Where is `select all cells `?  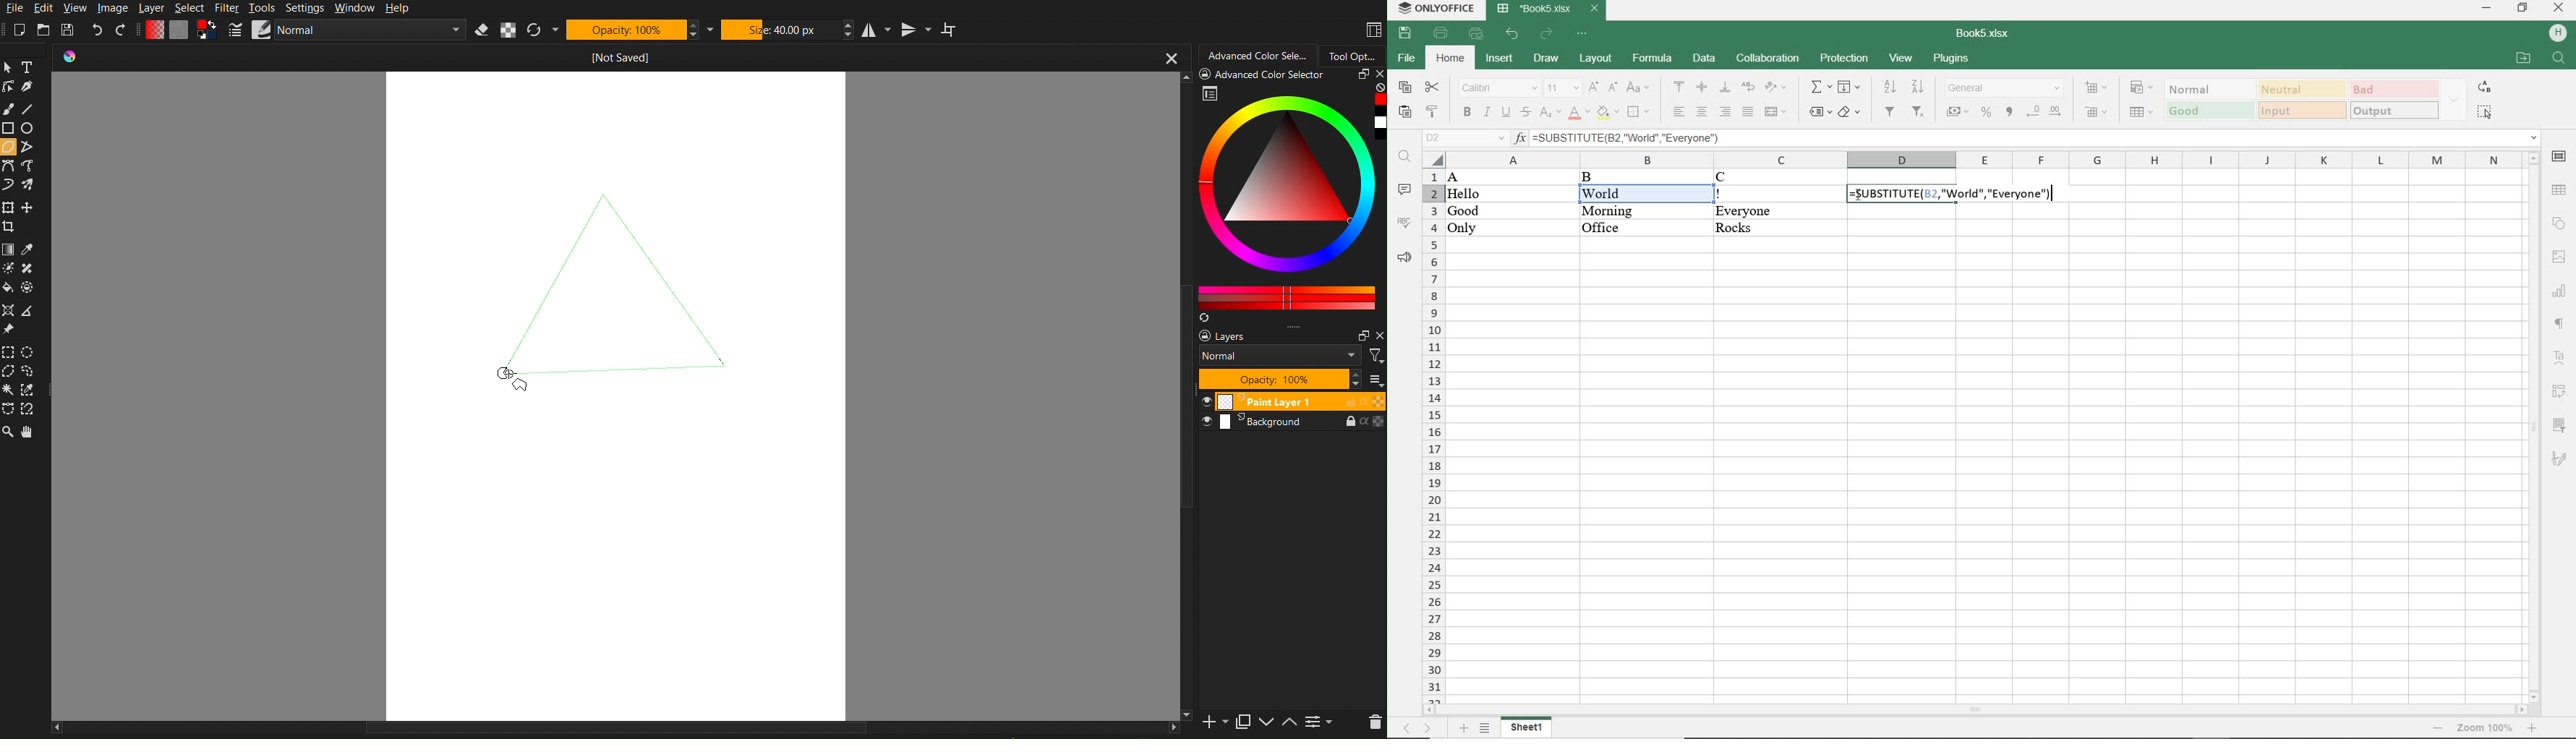
select all cells  is located at coordinates (1433, 158).